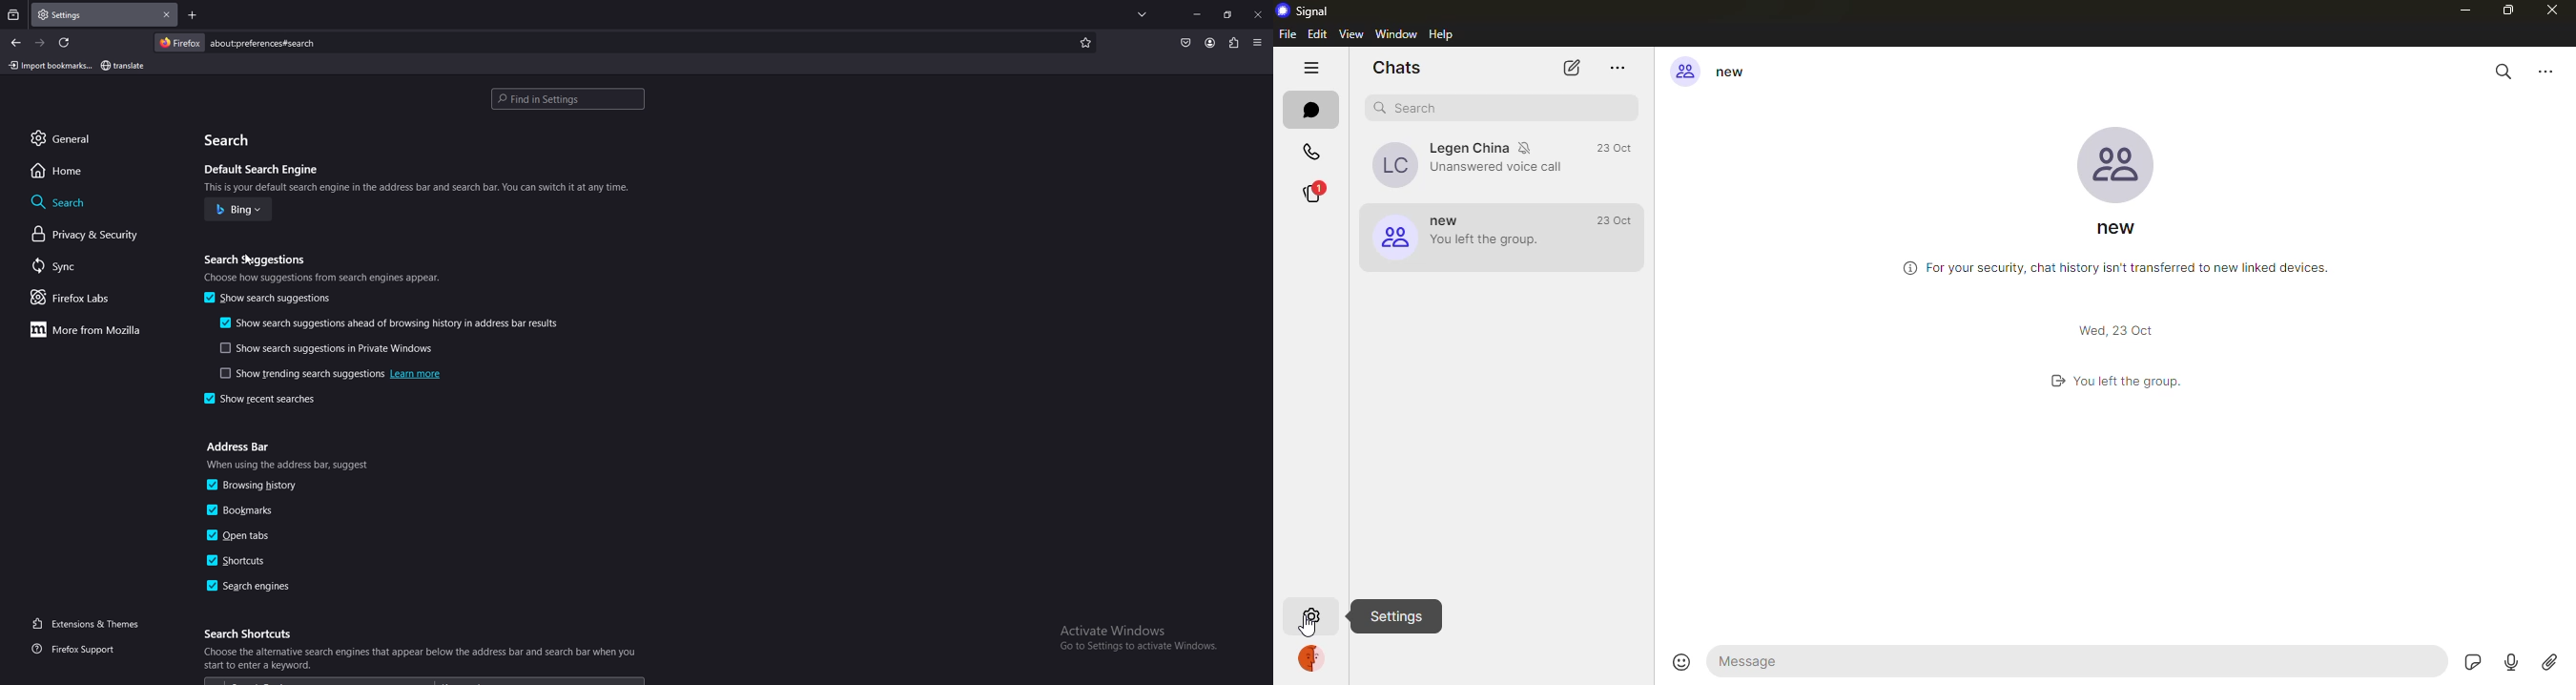  What do you see at coordinates (2550, 663) in the screenshot?
I see `attach` at bounding box center [2550, 663].